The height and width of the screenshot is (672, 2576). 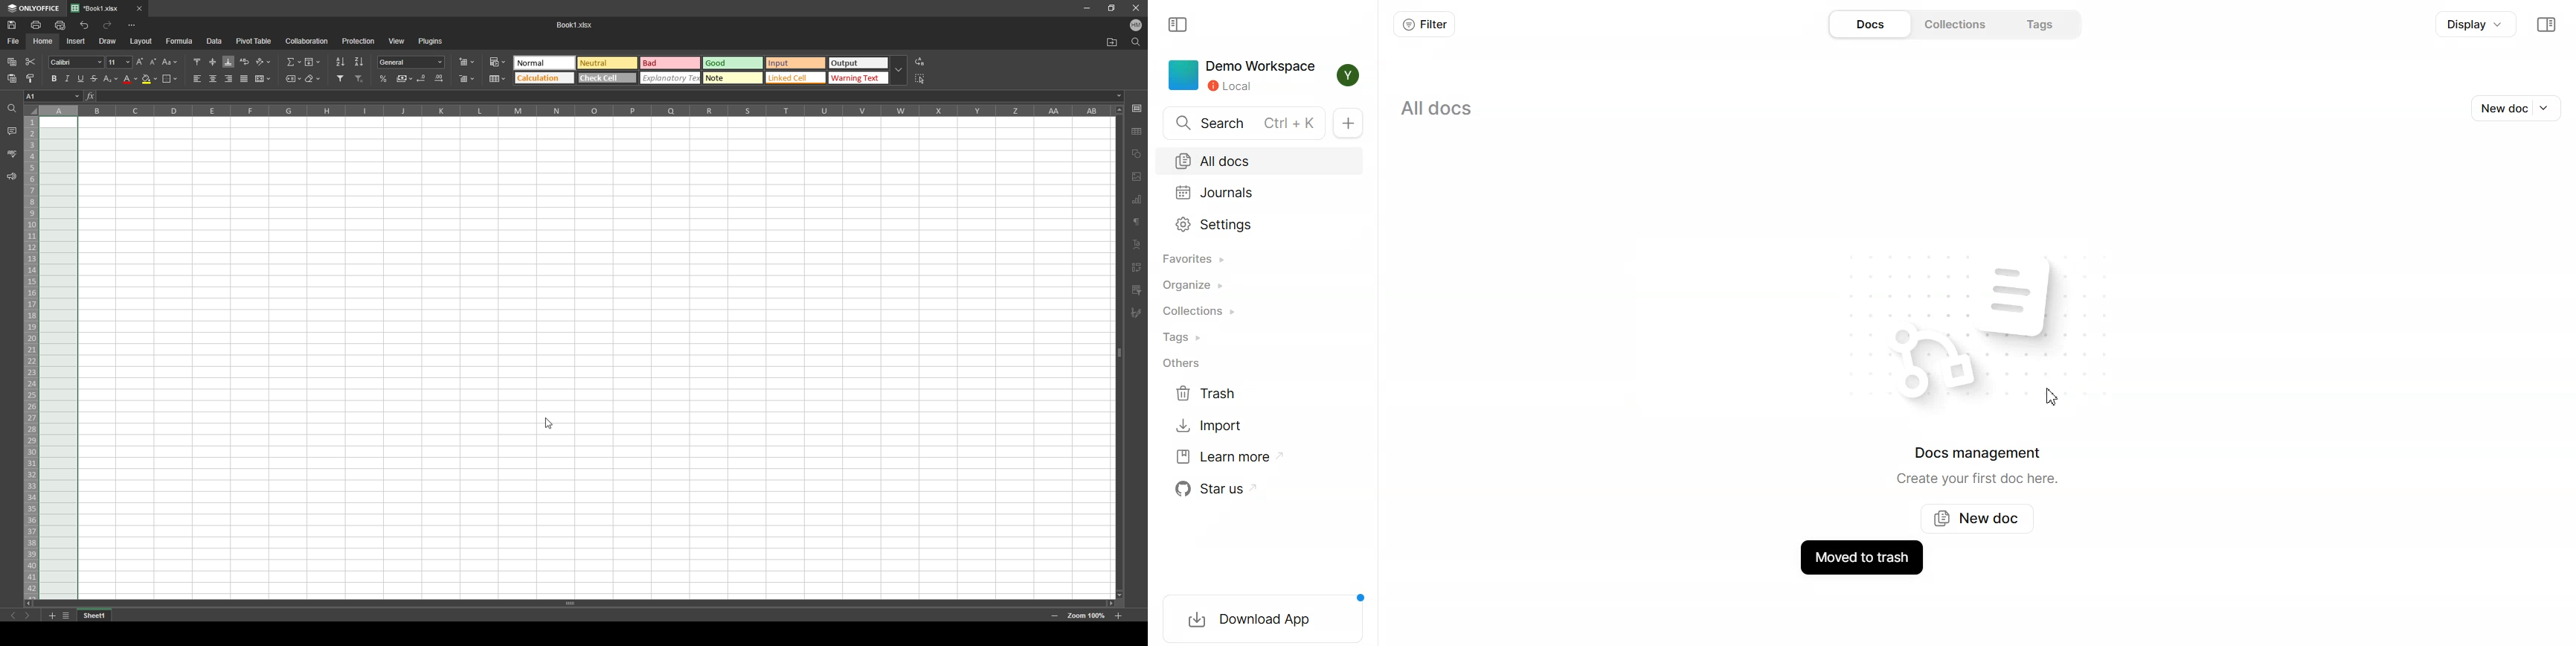 What do you see at coordinates (245, 79) in the screenshot?
I see `justified` at bounding box center [245, 79].